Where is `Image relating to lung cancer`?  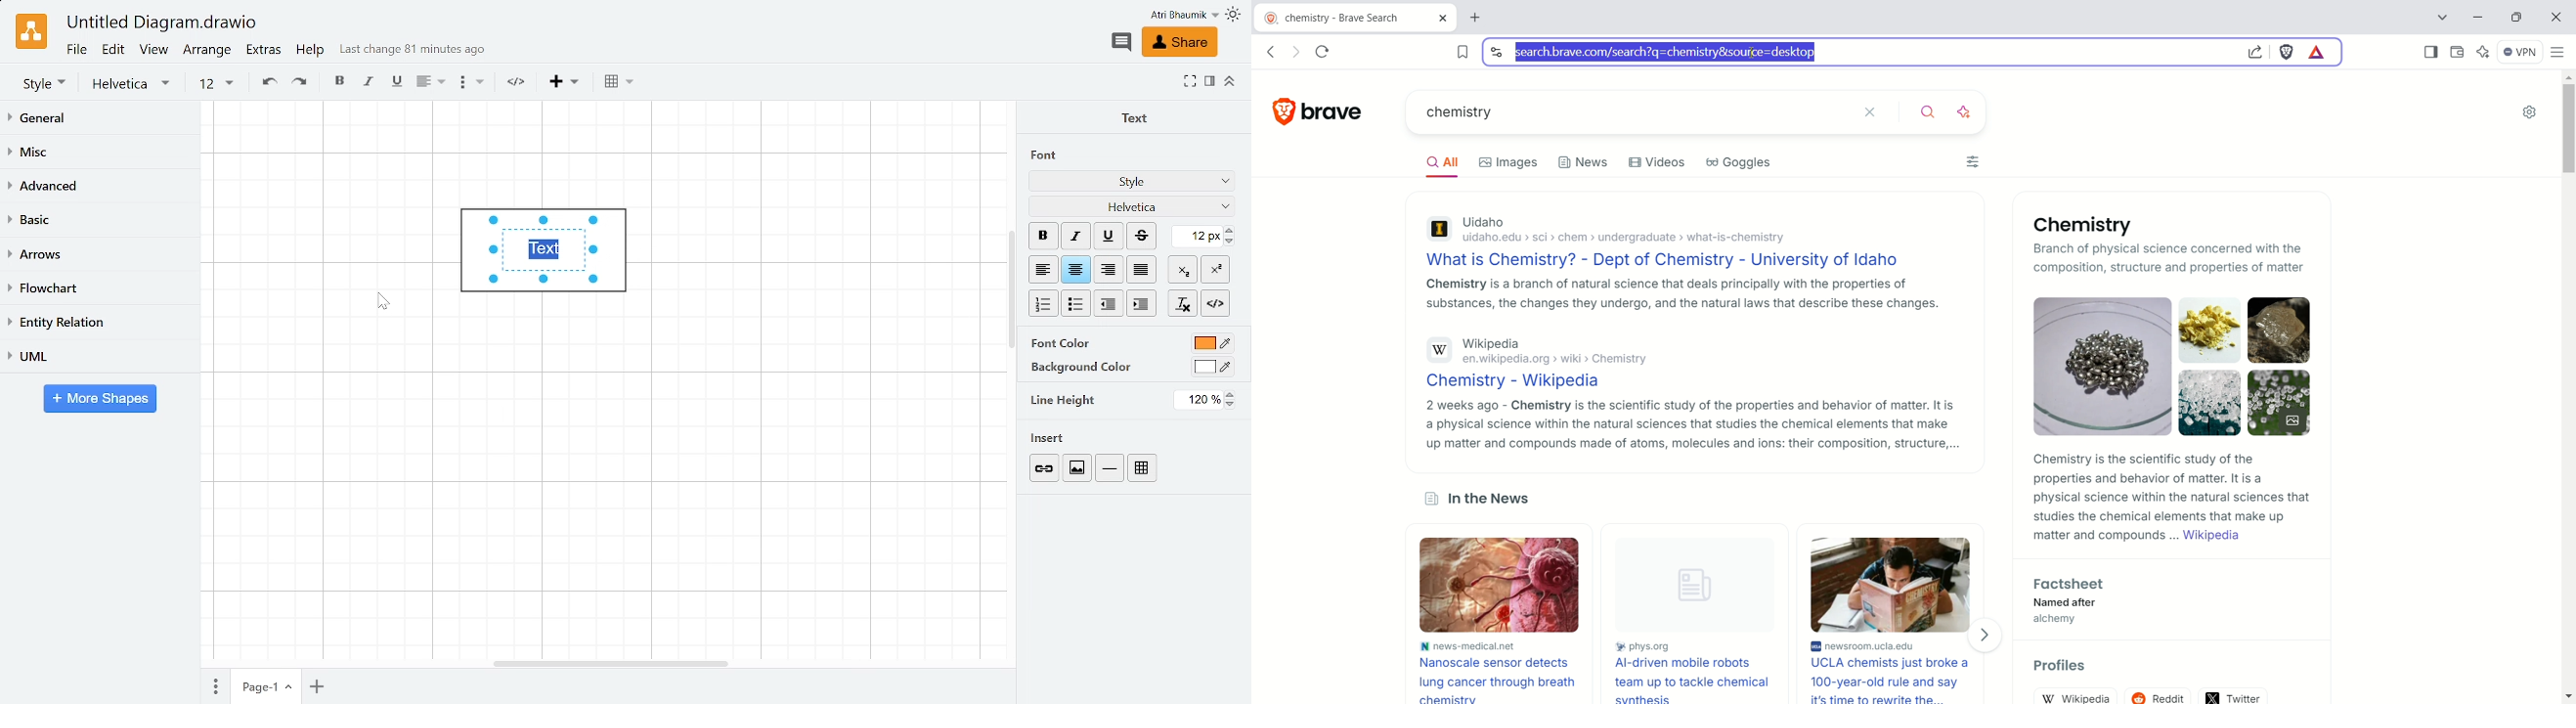
Image relating to lung cancer is located at coordinates (1495, 585).